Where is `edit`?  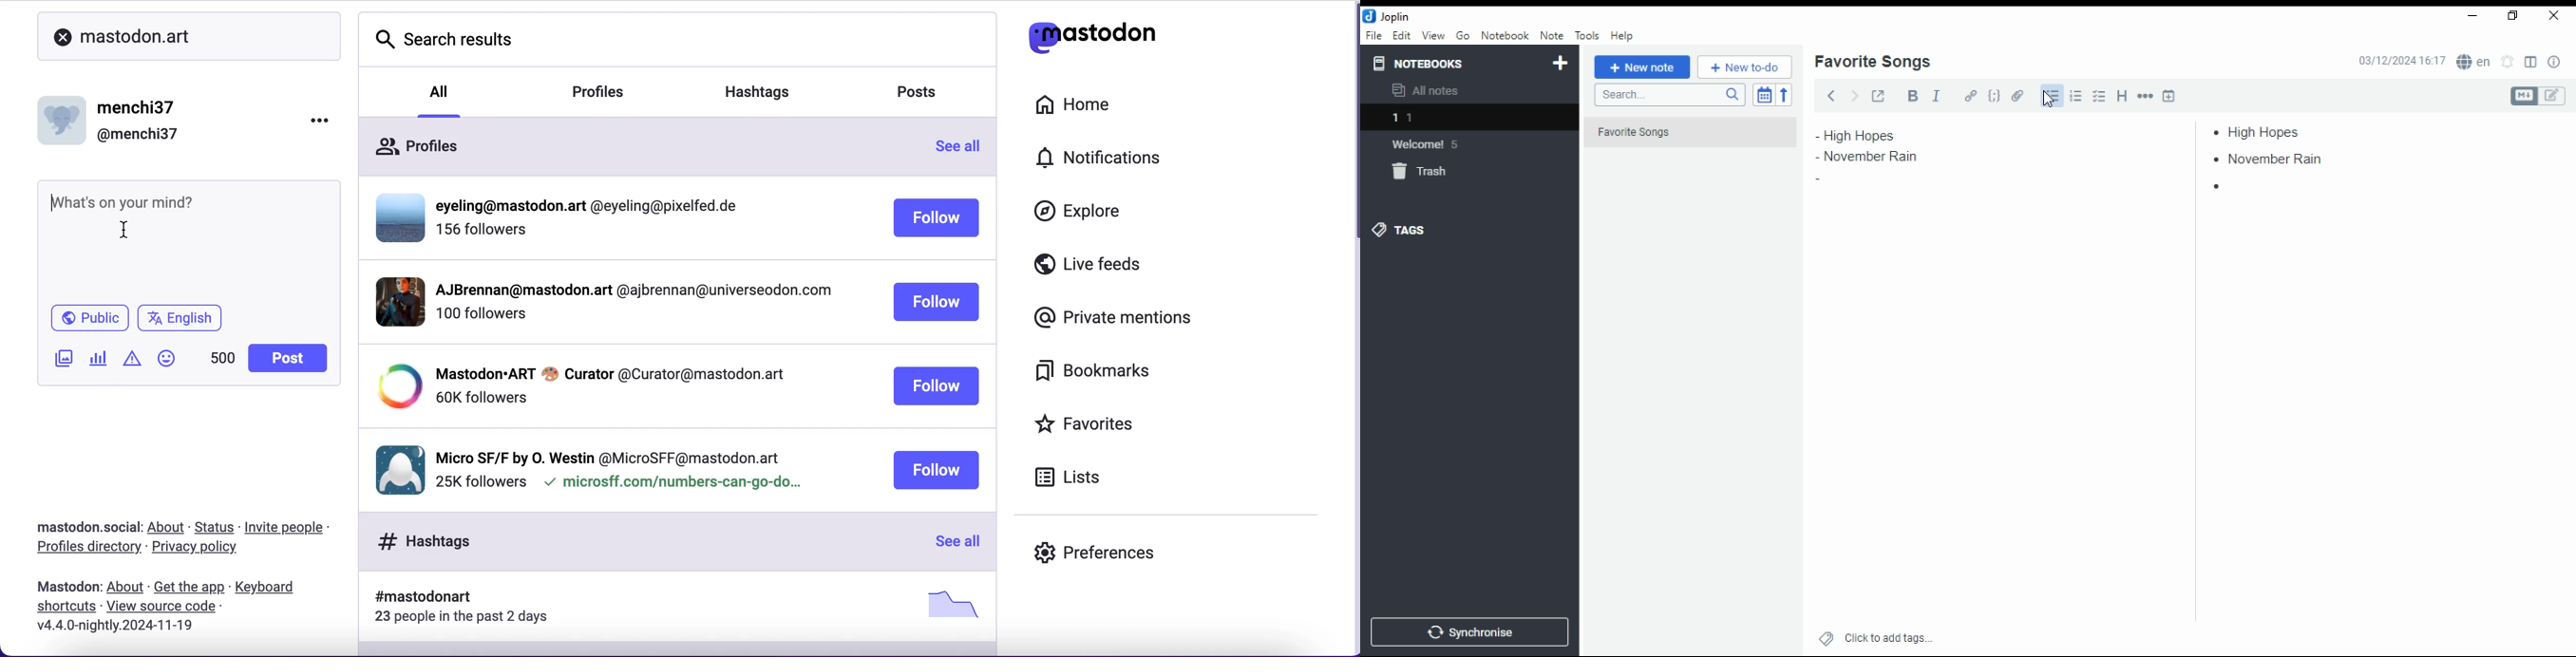
edit is located at coordinates (1401, 34).